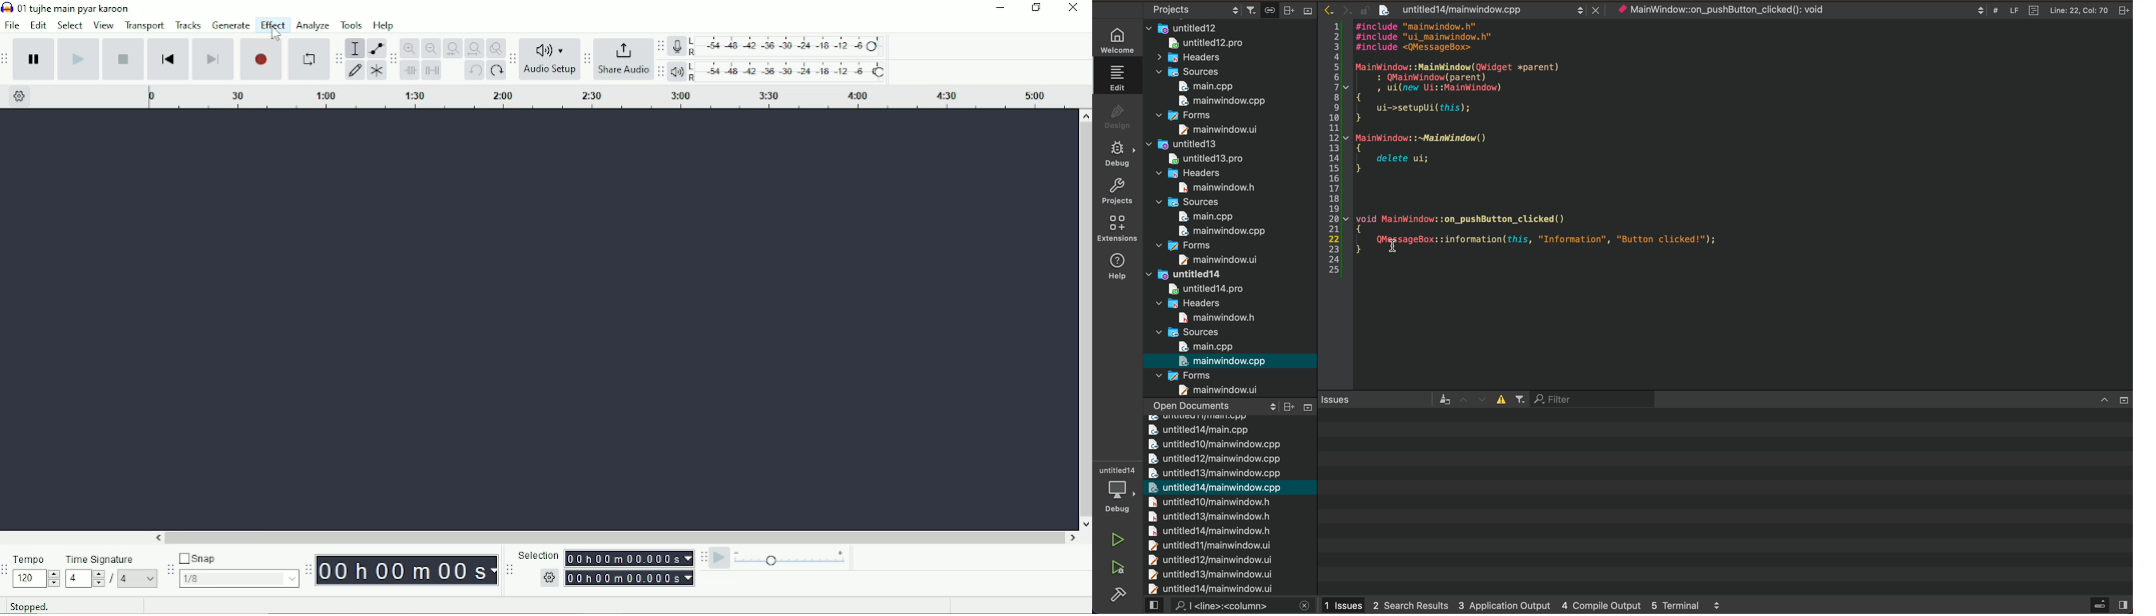 The image size is (2156, 616). I want to click on Tempo, so click(37, 573).